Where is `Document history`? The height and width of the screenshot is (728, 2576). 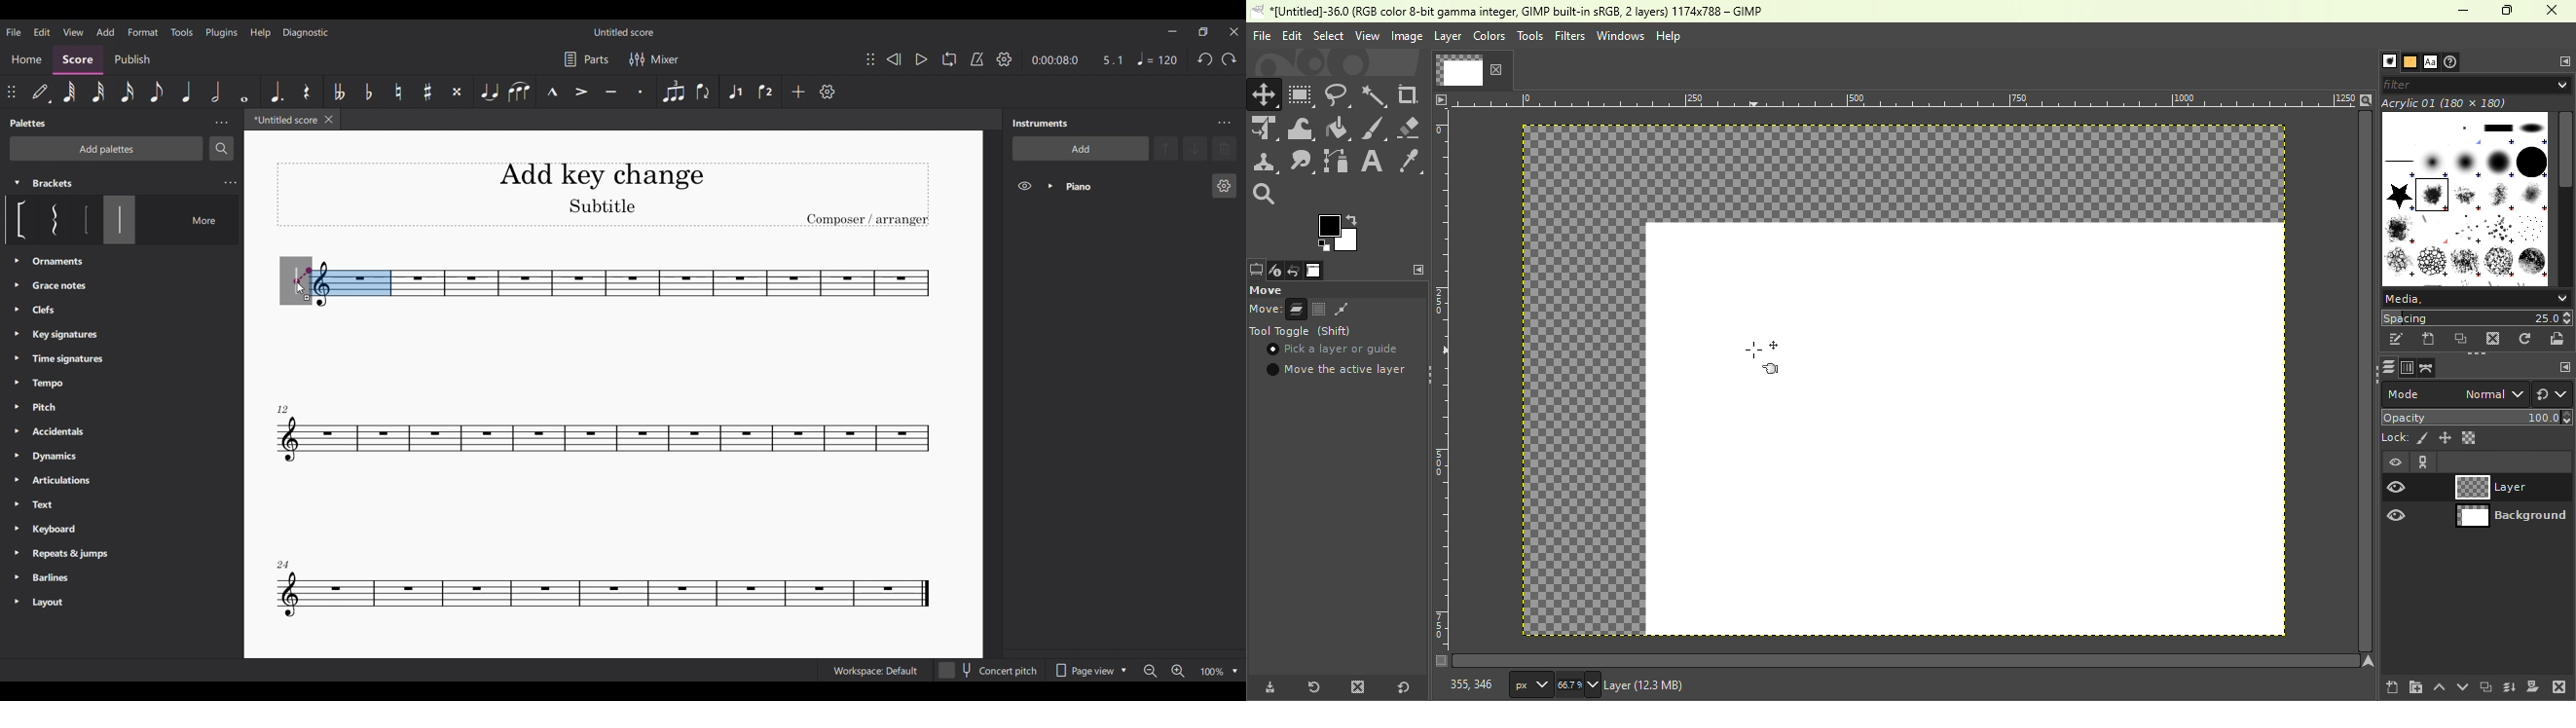 Document history is located at coordinates (2453, 61).